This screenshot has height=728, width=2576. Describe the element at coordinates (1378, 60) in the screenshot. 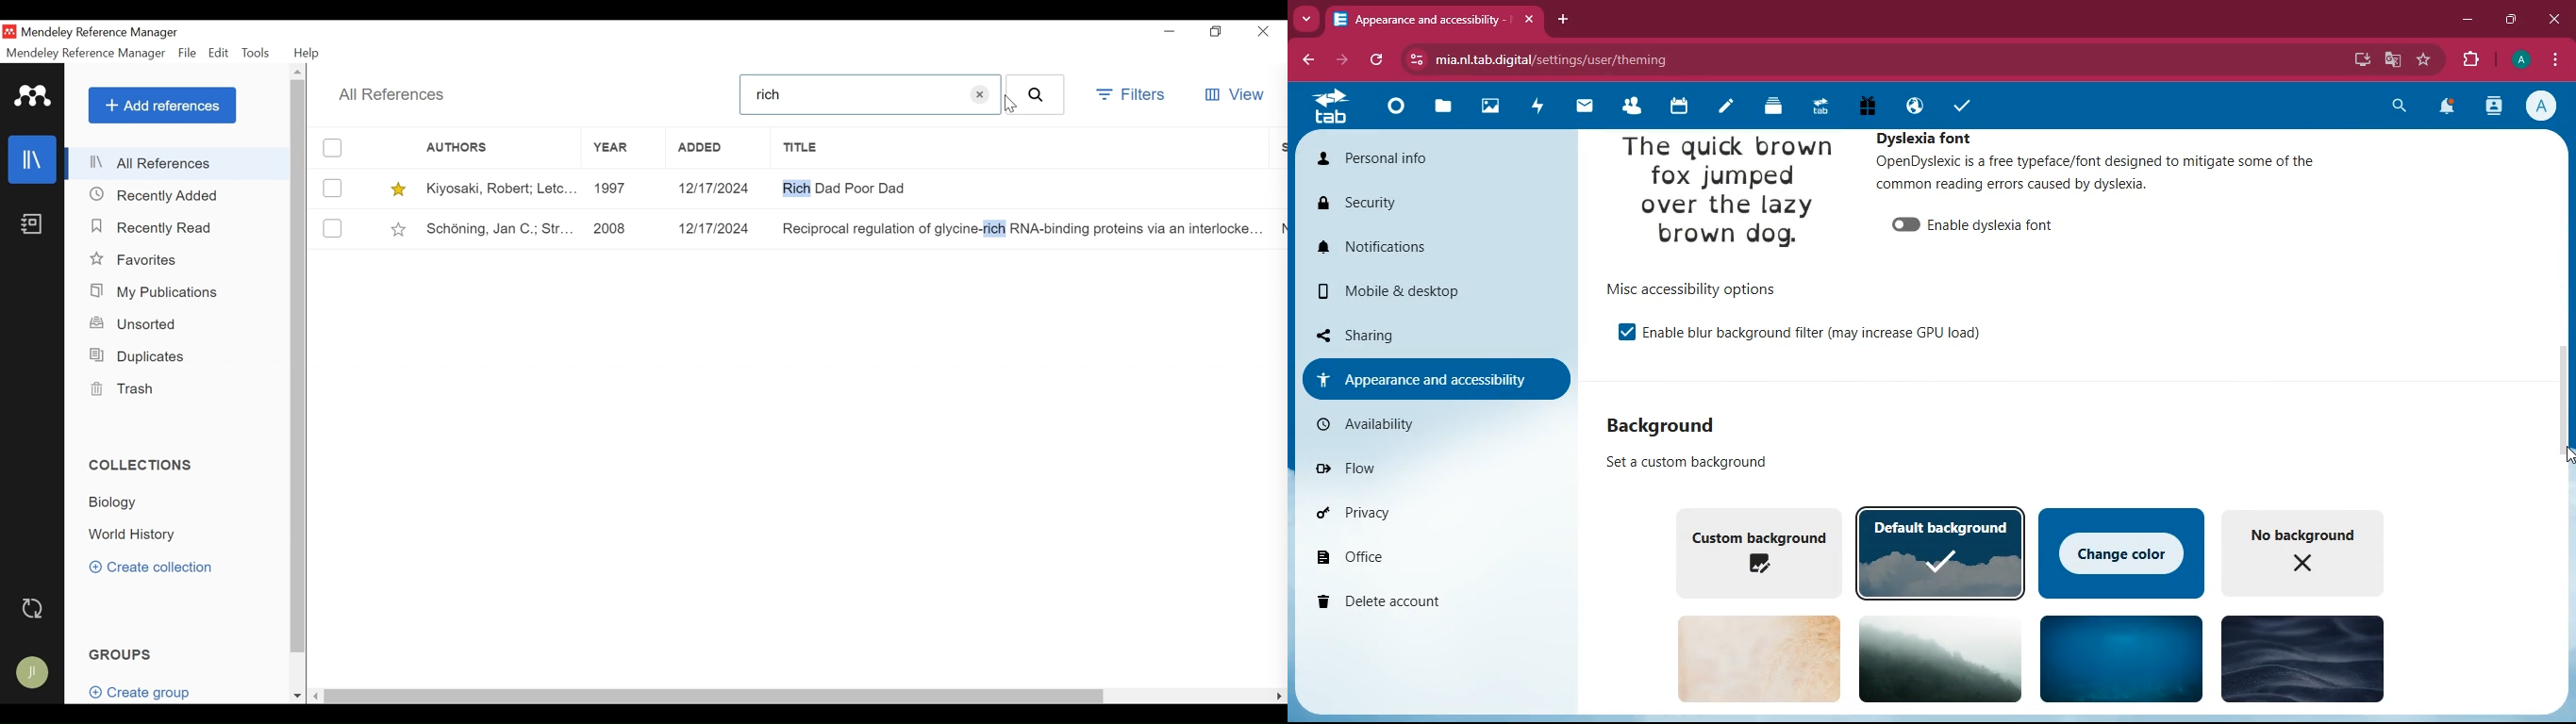

I see `refresh` at that location.